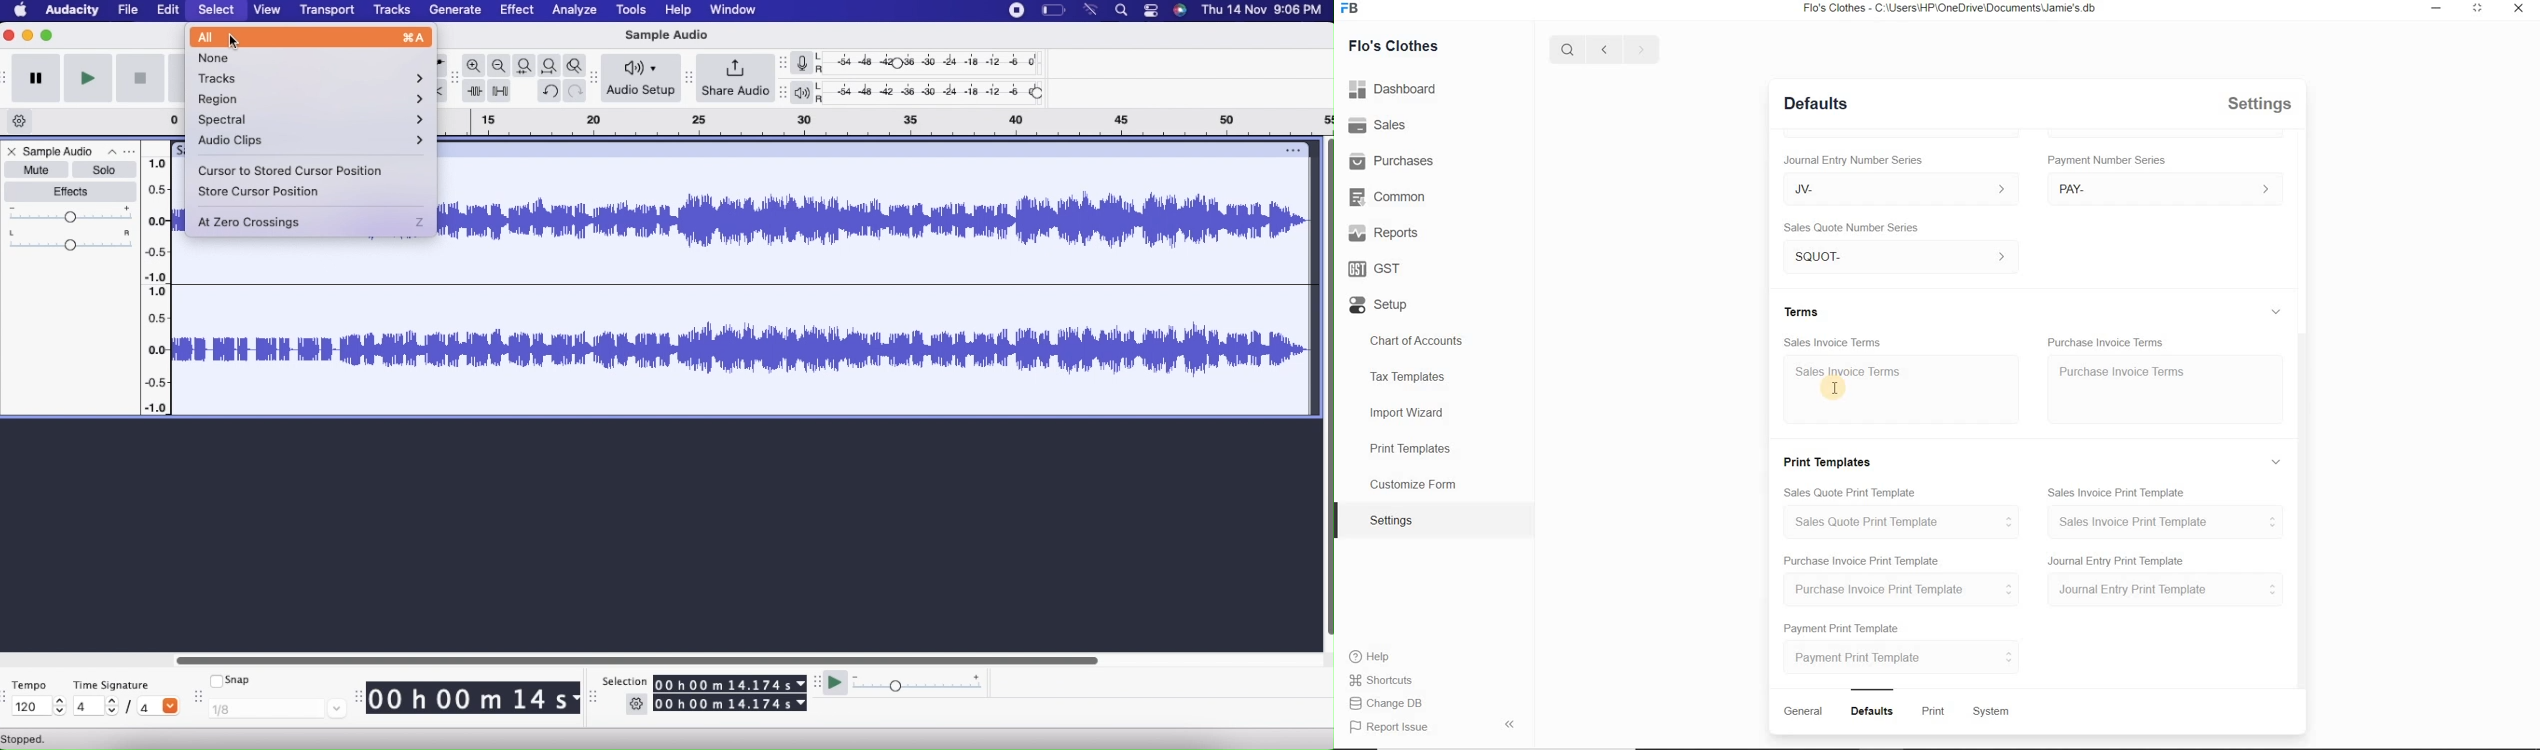 This screenshot has width=2548, height=756. Describe the element at coordinates (516, 11) in the screenshot. I see `Effect` at that location.